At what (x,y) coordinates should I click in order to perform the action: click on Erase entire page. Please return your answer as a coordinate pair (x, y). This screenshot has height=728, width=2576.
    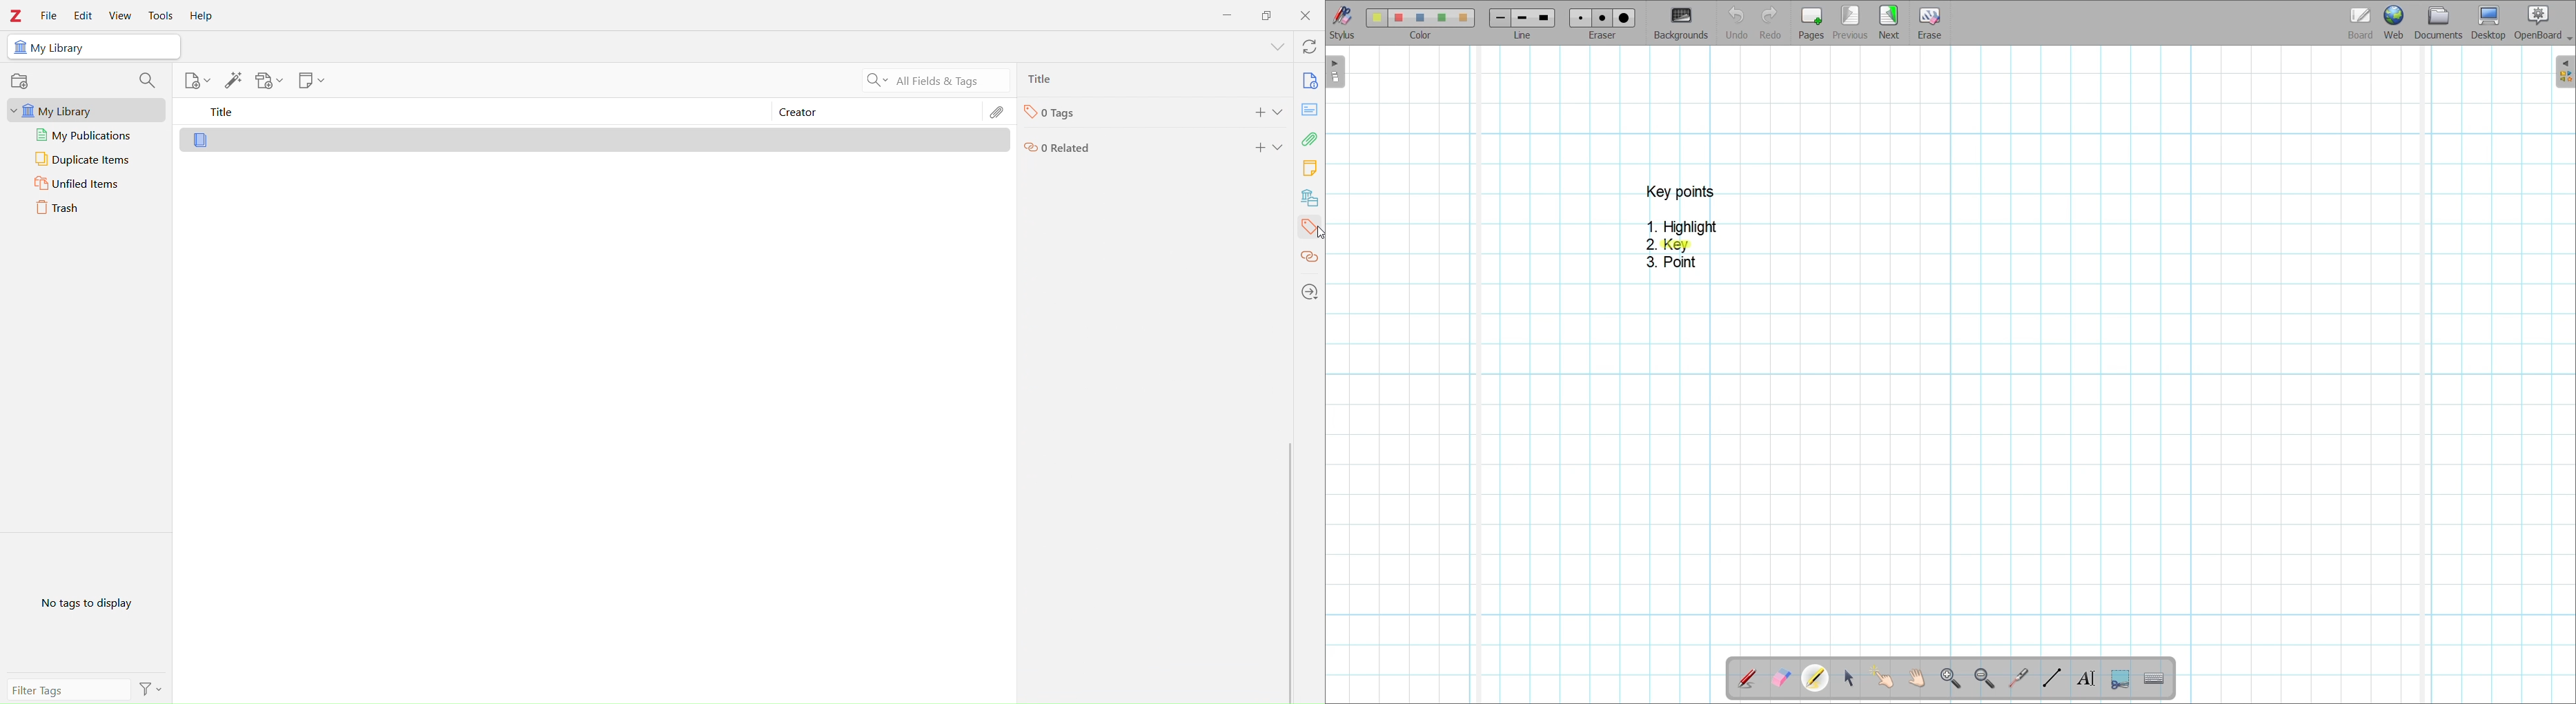
    Looking at the image, I should click on (1929, 23).